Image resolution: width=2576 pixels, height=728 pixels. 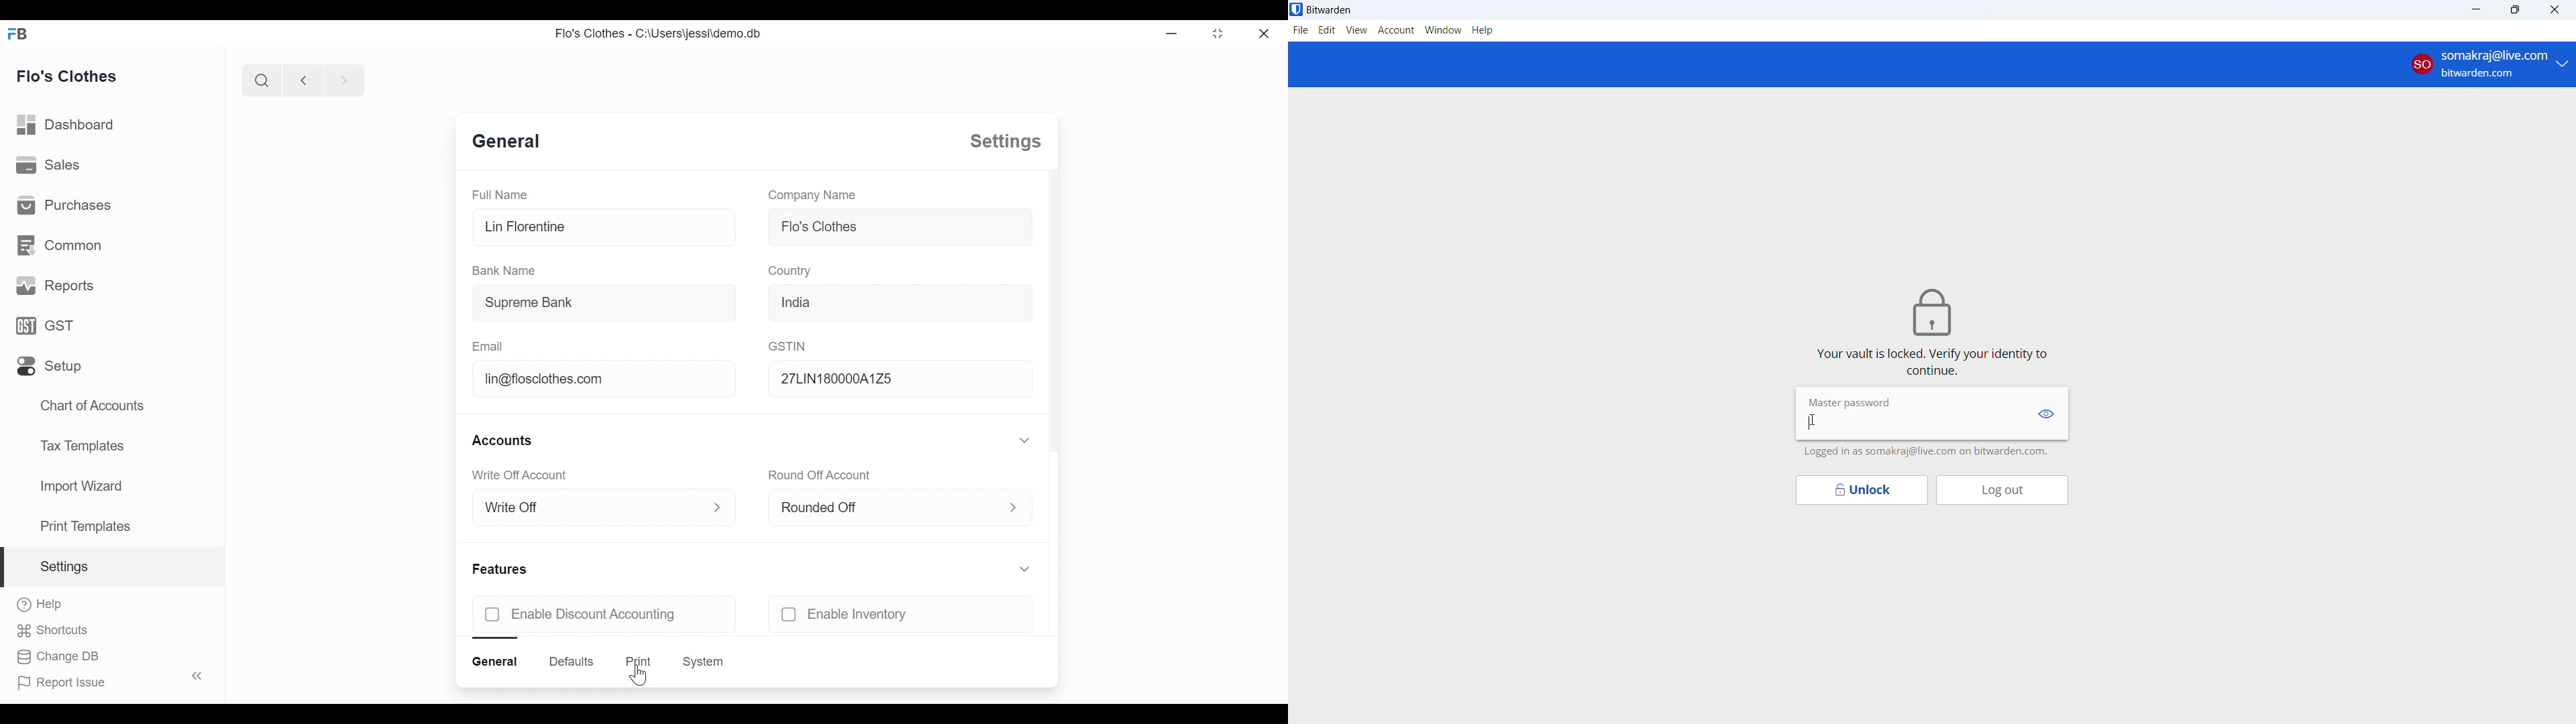 What do you see at coordinates (40, 604) in the screenshot?
I see `help` at bounding box center [40, 604].